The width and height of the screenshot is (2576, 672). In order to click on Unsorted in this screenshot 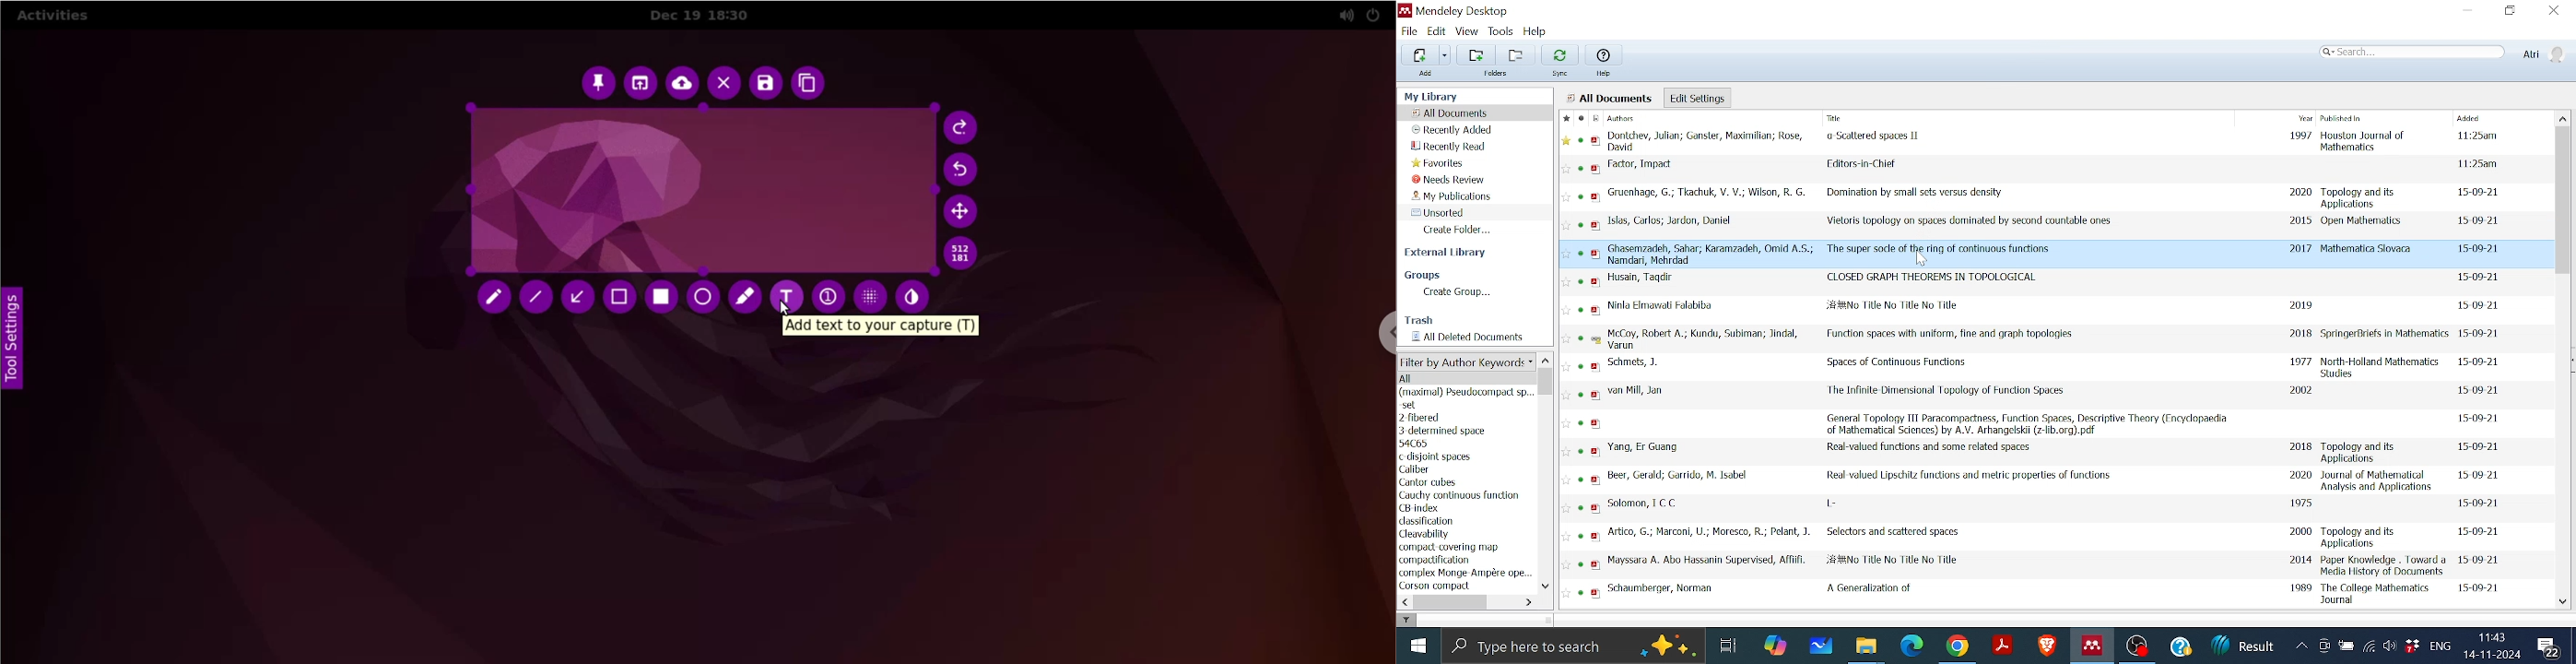, I will do `click(1458, 213)`.